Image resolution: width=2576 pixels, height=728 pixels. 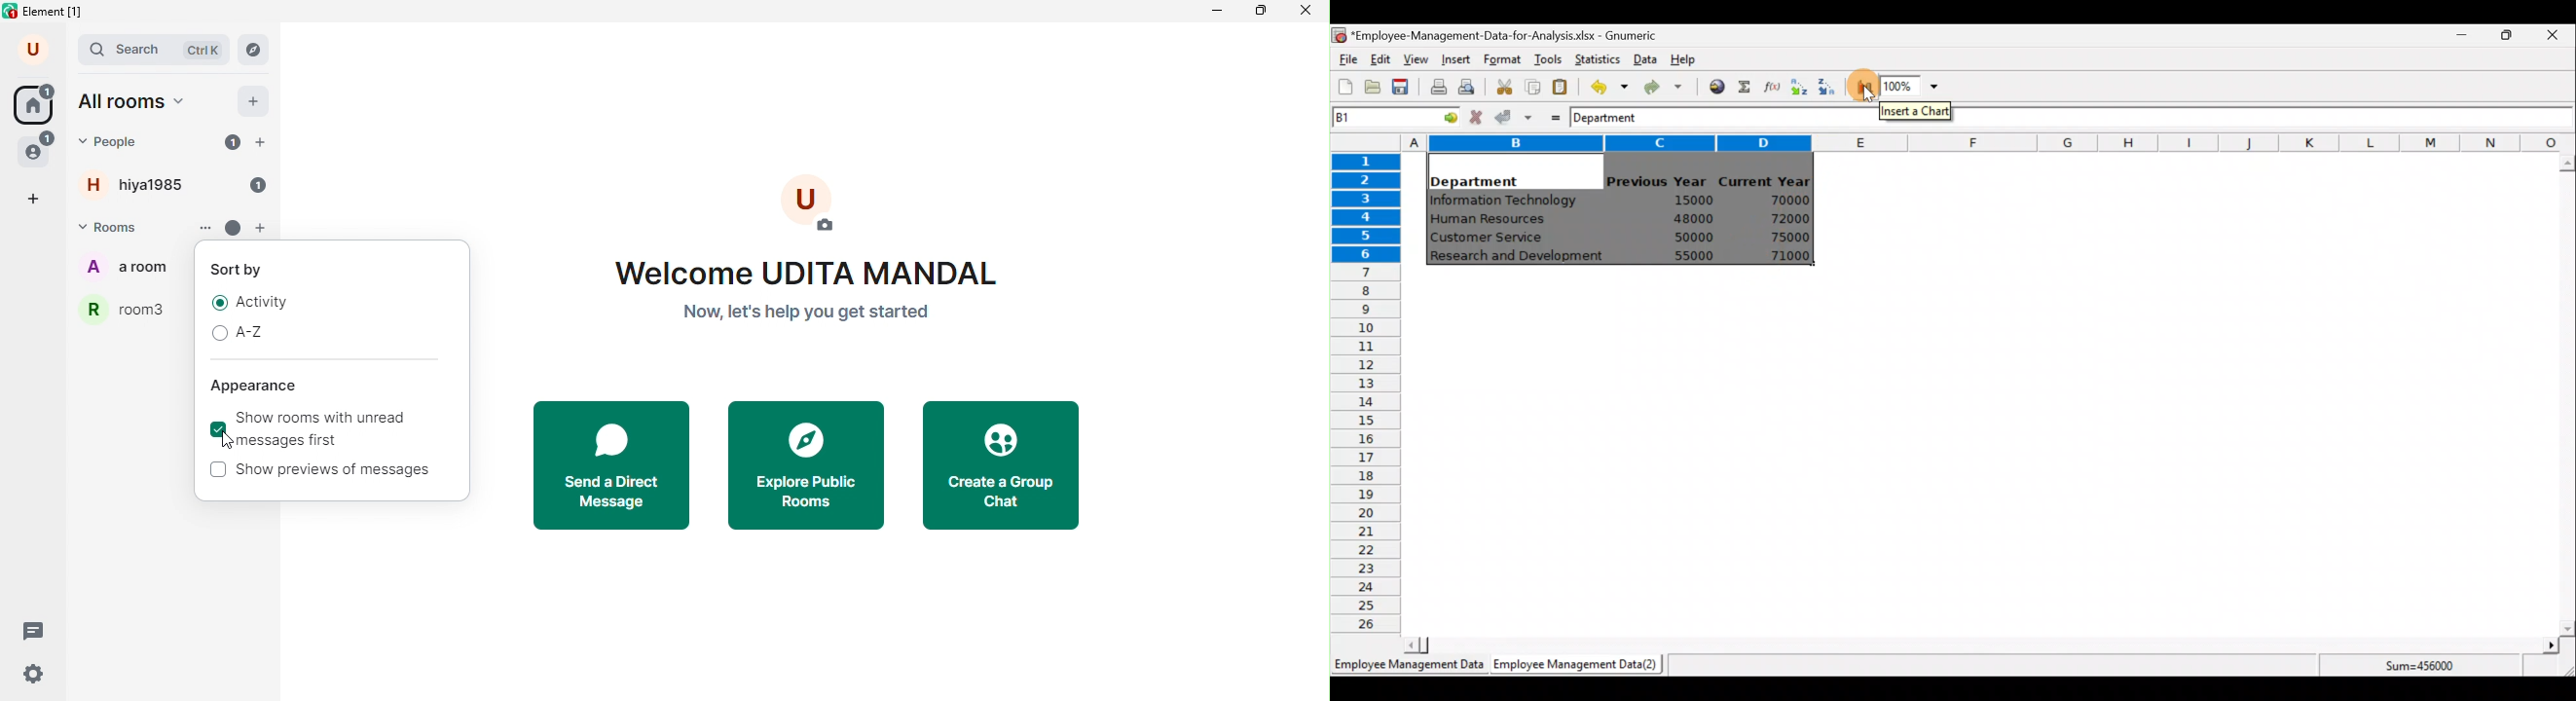 What do you see at coordinates (1798, 86) in the screenshot?
I see `Sort in Ascending order` at bounding box center [1798, 86].